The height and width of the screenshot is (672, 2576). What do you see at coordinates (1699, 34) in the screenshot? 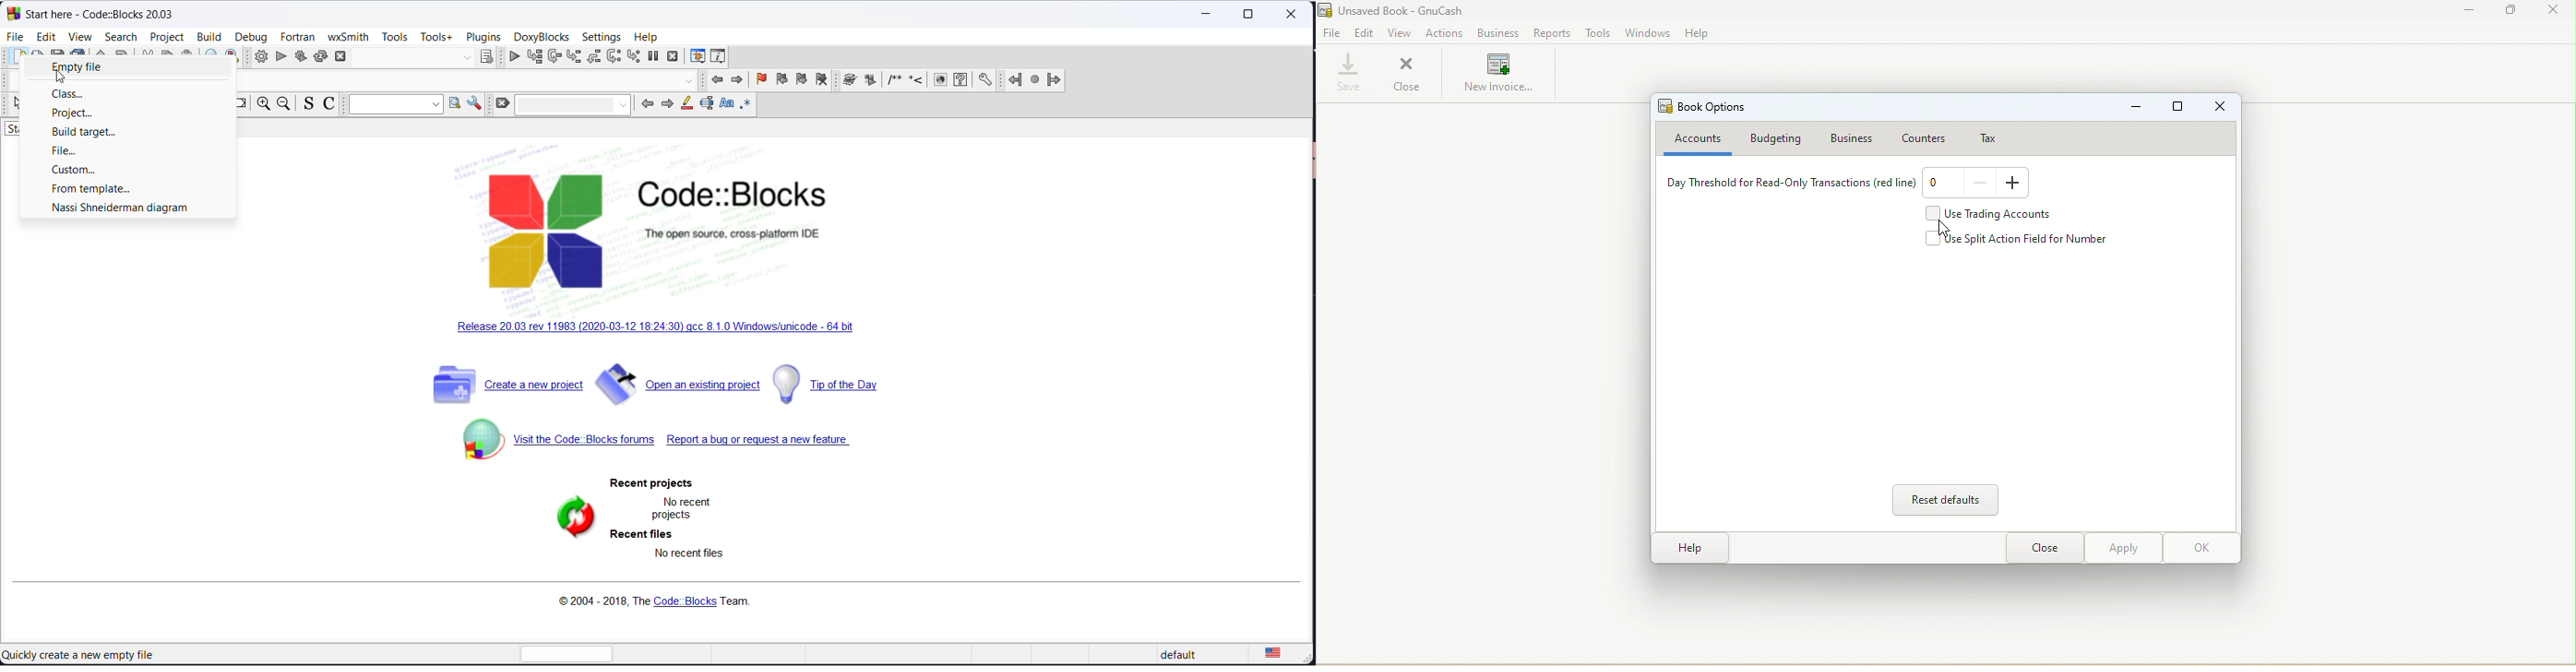
I see `Help` at bounding box center [1699, 34].